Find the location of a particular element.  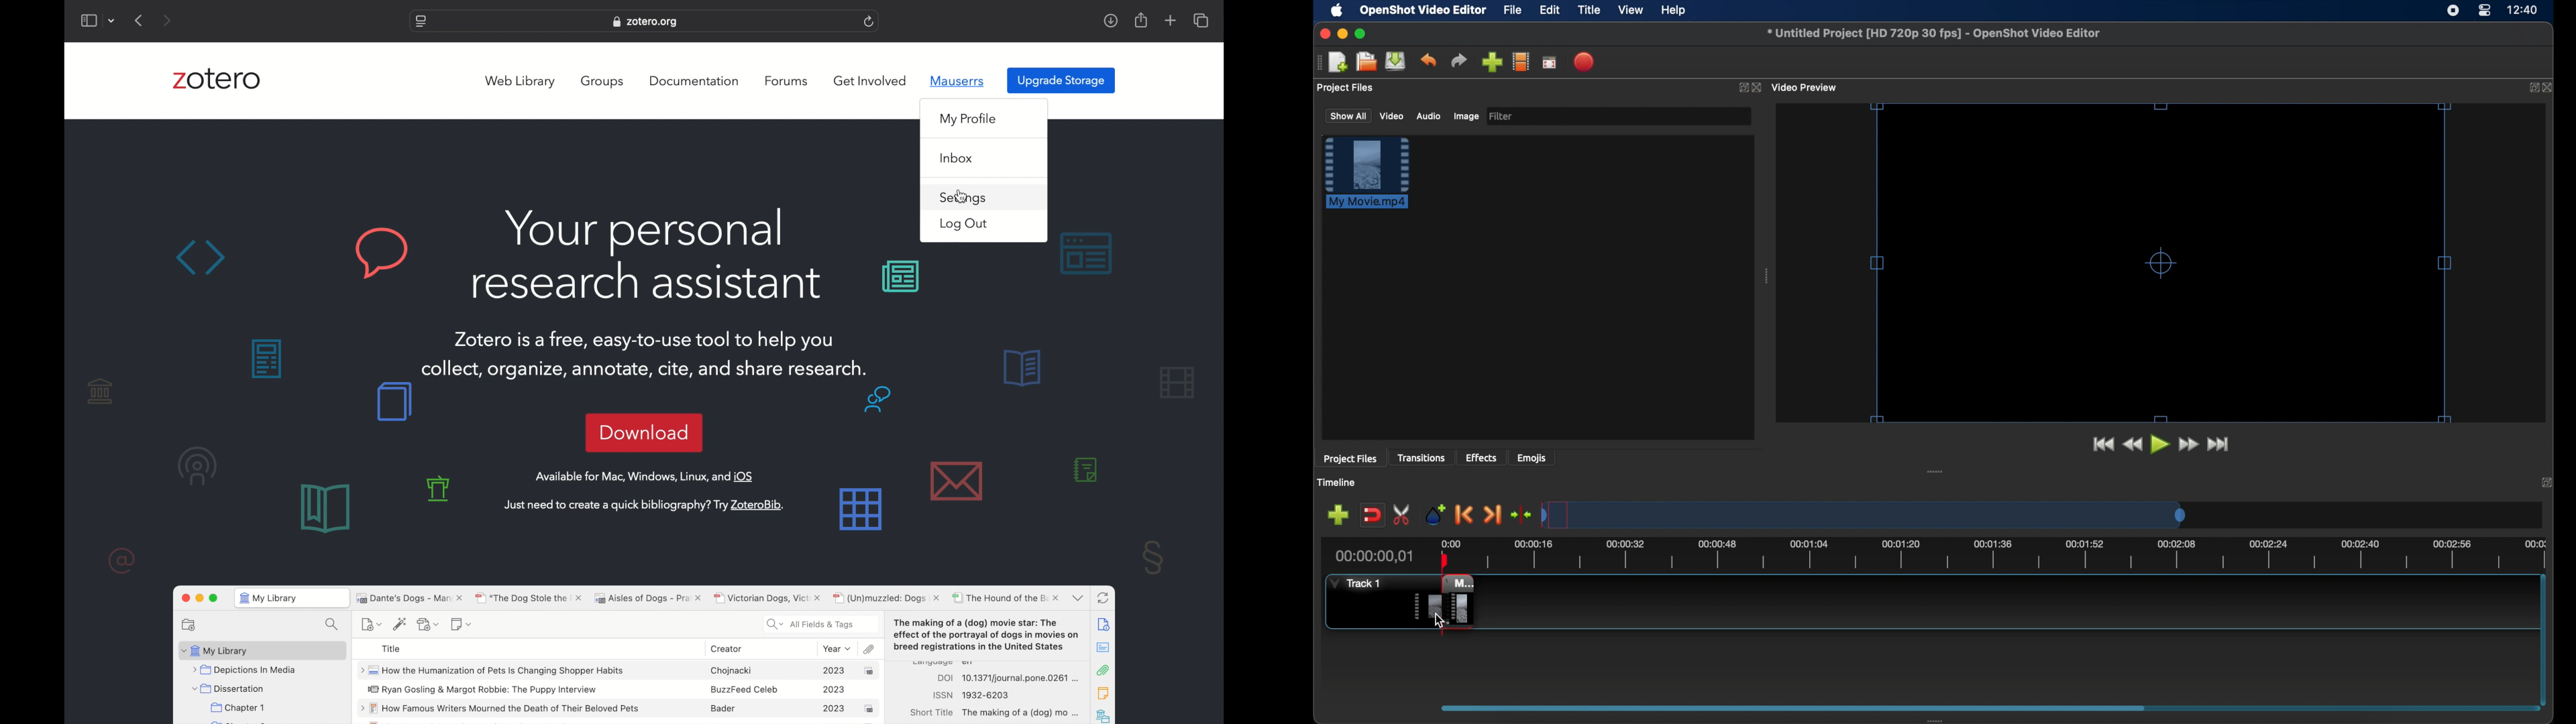

drag handle  is located at coordinates (1943, 719).